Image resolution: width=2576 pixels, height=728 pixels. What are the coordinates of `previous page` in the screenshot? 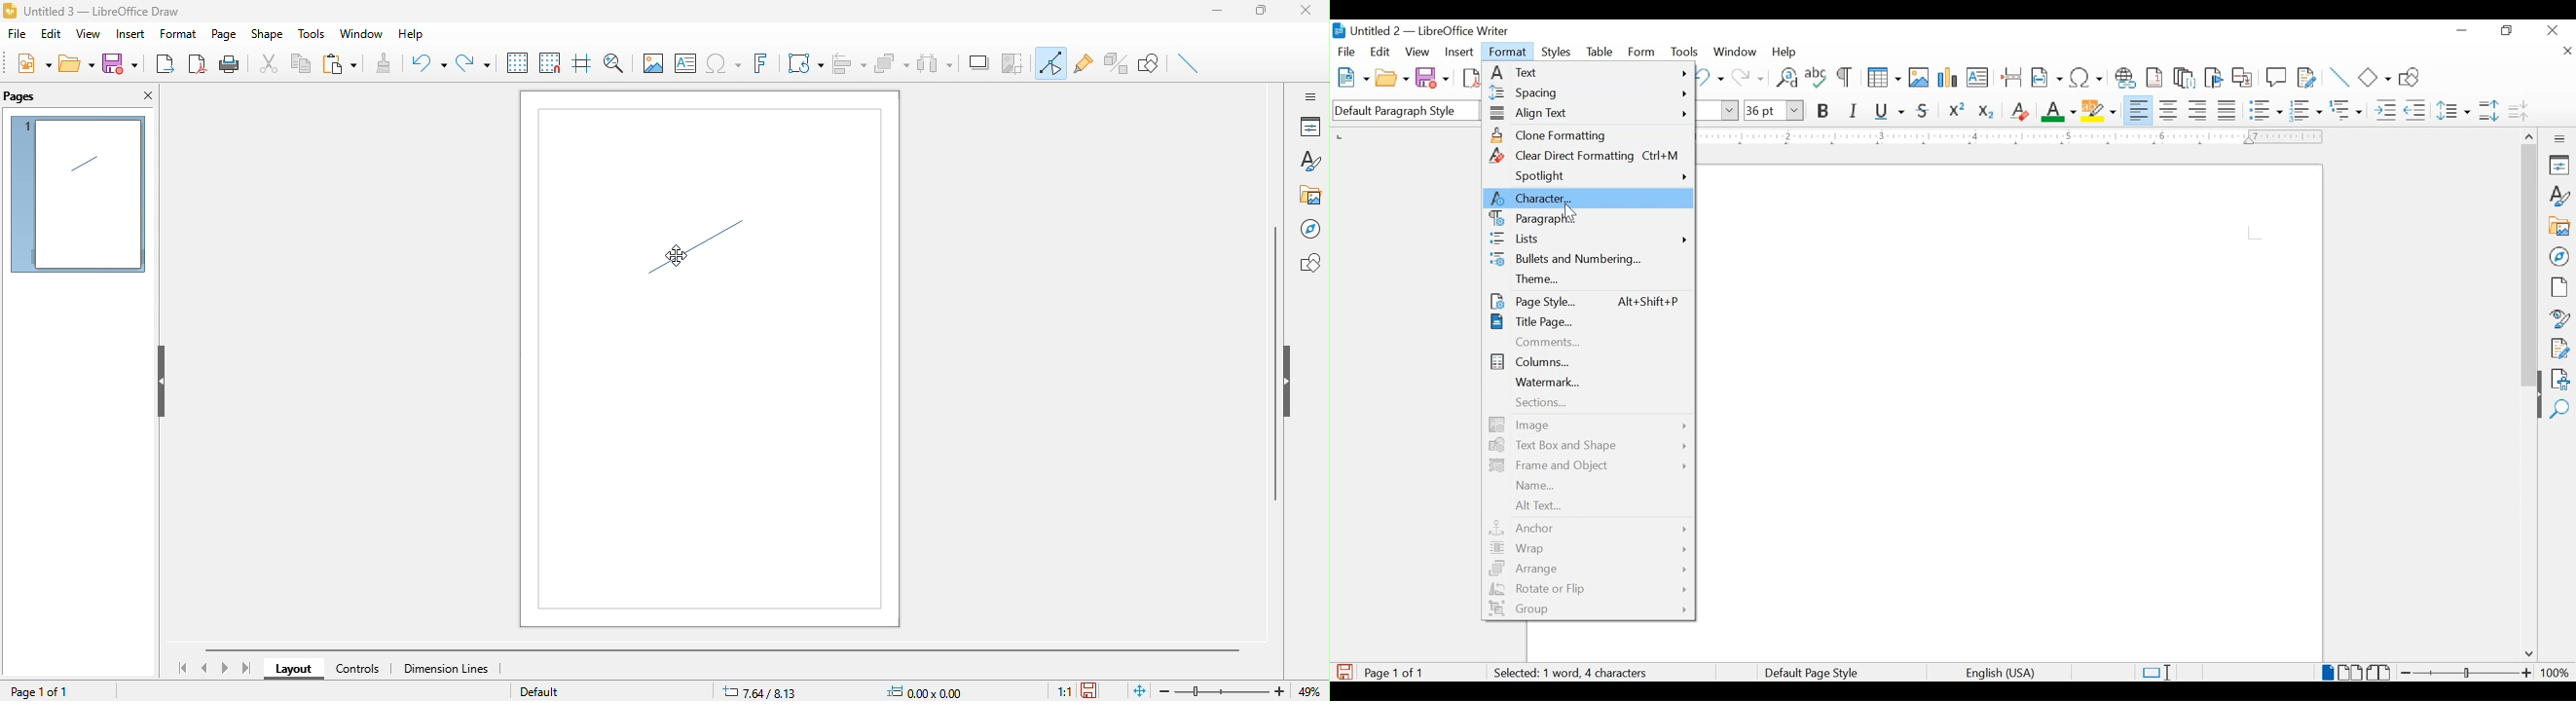 It's located at (206, 666).